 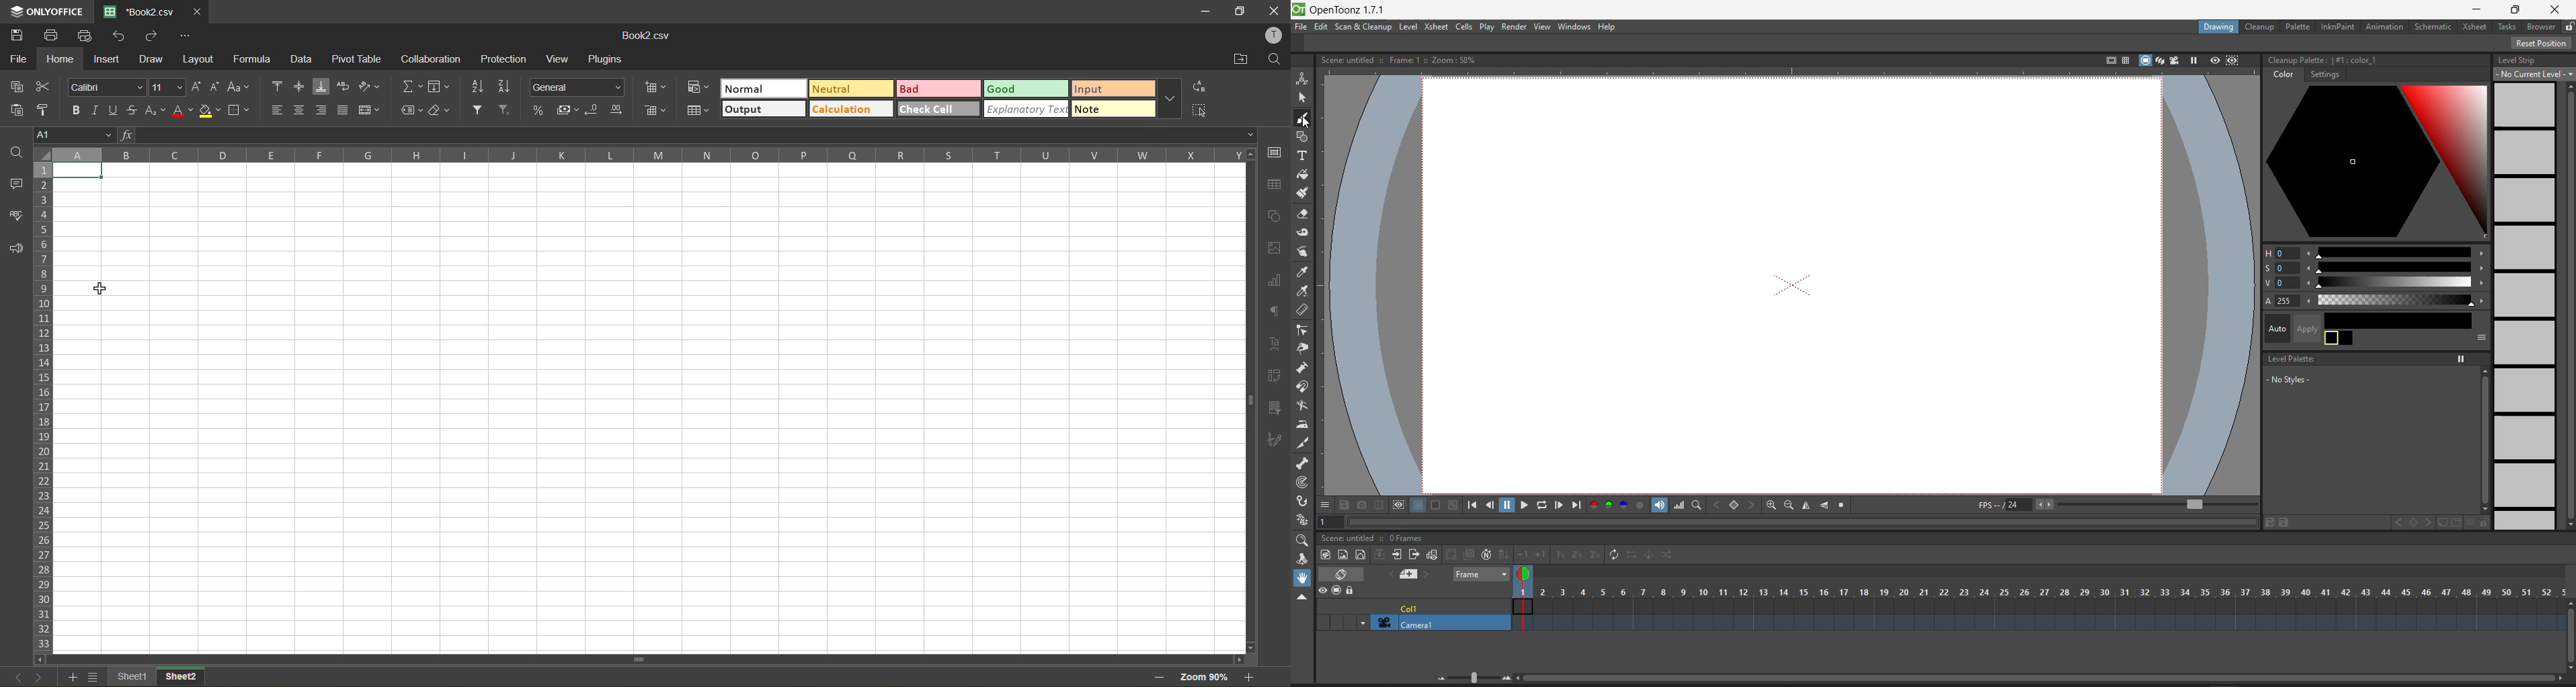 What do you see at coordinates (1449, 554) in the screenshot?
I see `create blank drawing` at bounding box center [1449, 554].